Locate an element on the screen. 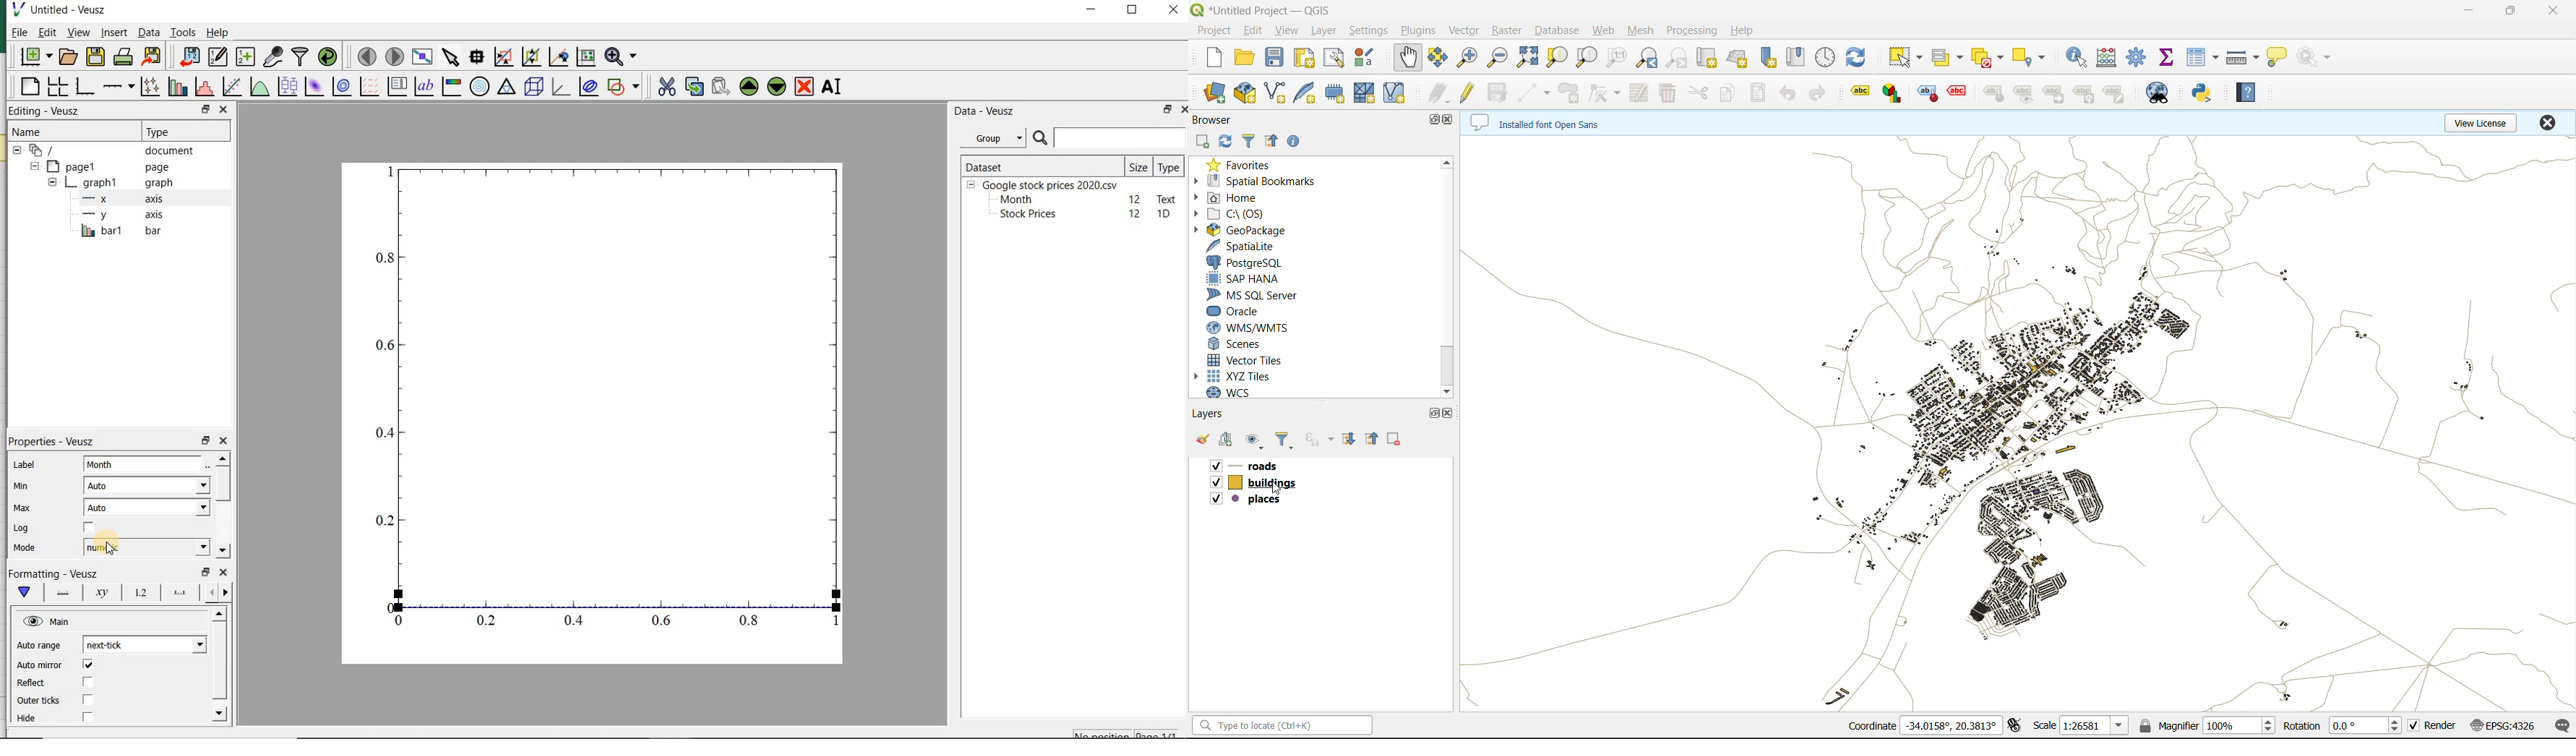 Image resolution: width=2576 pixels, height=756 pixels. 3d graph is located at coordinates (560, 88).